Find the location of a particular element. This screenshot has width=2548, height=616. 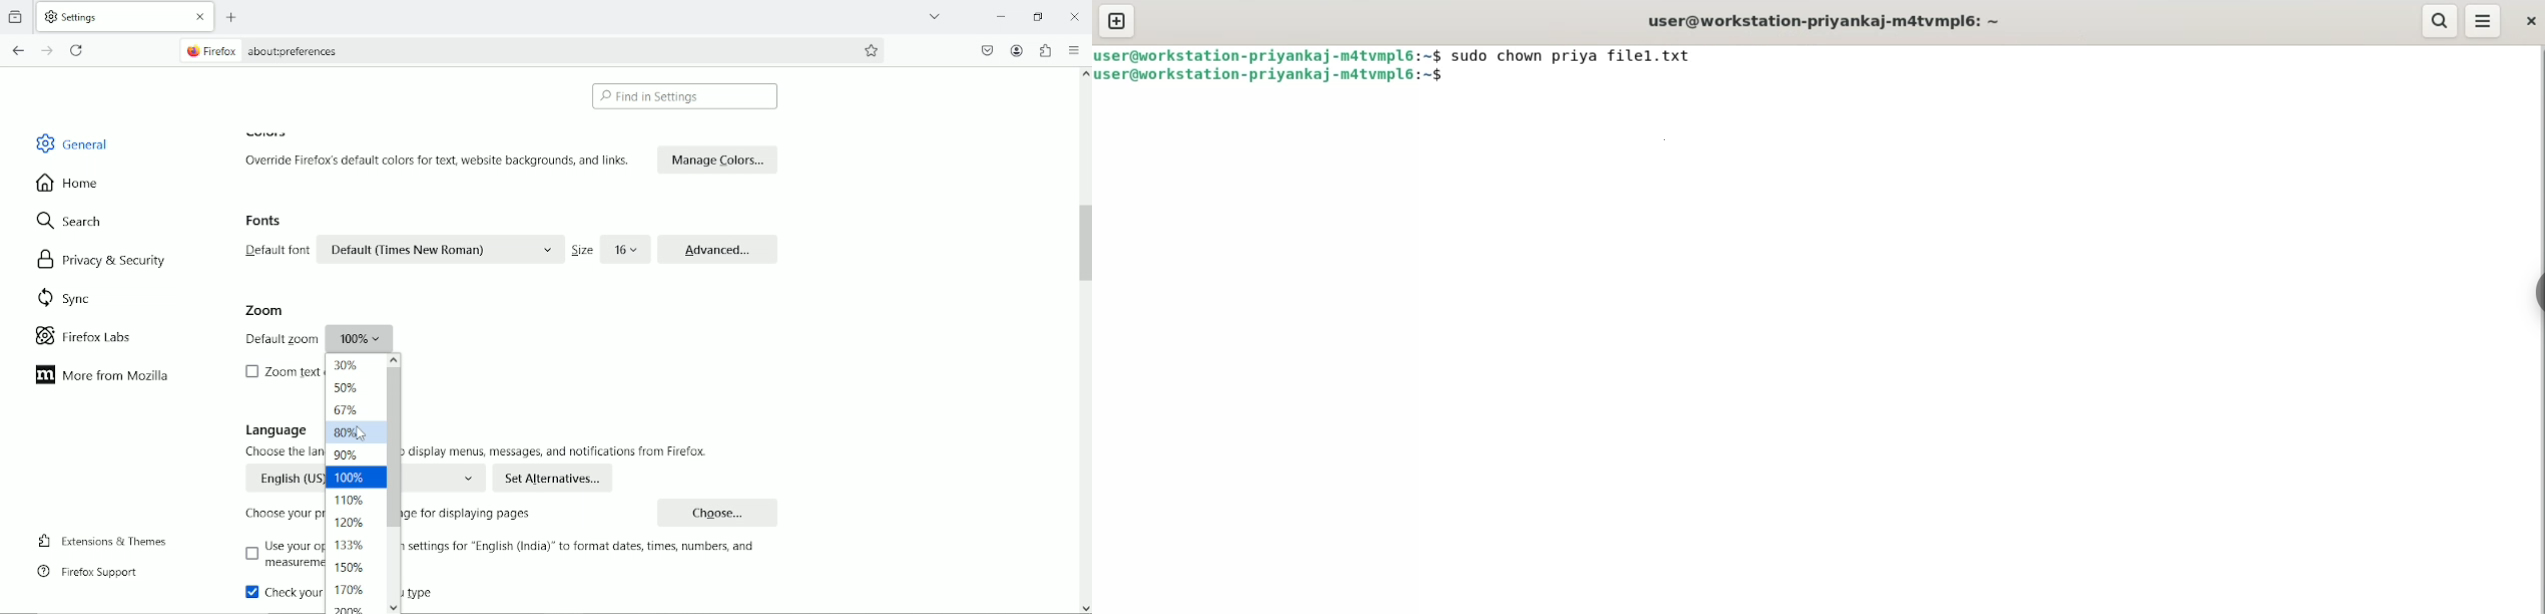

extensions is located at coordinates (1044, 50).